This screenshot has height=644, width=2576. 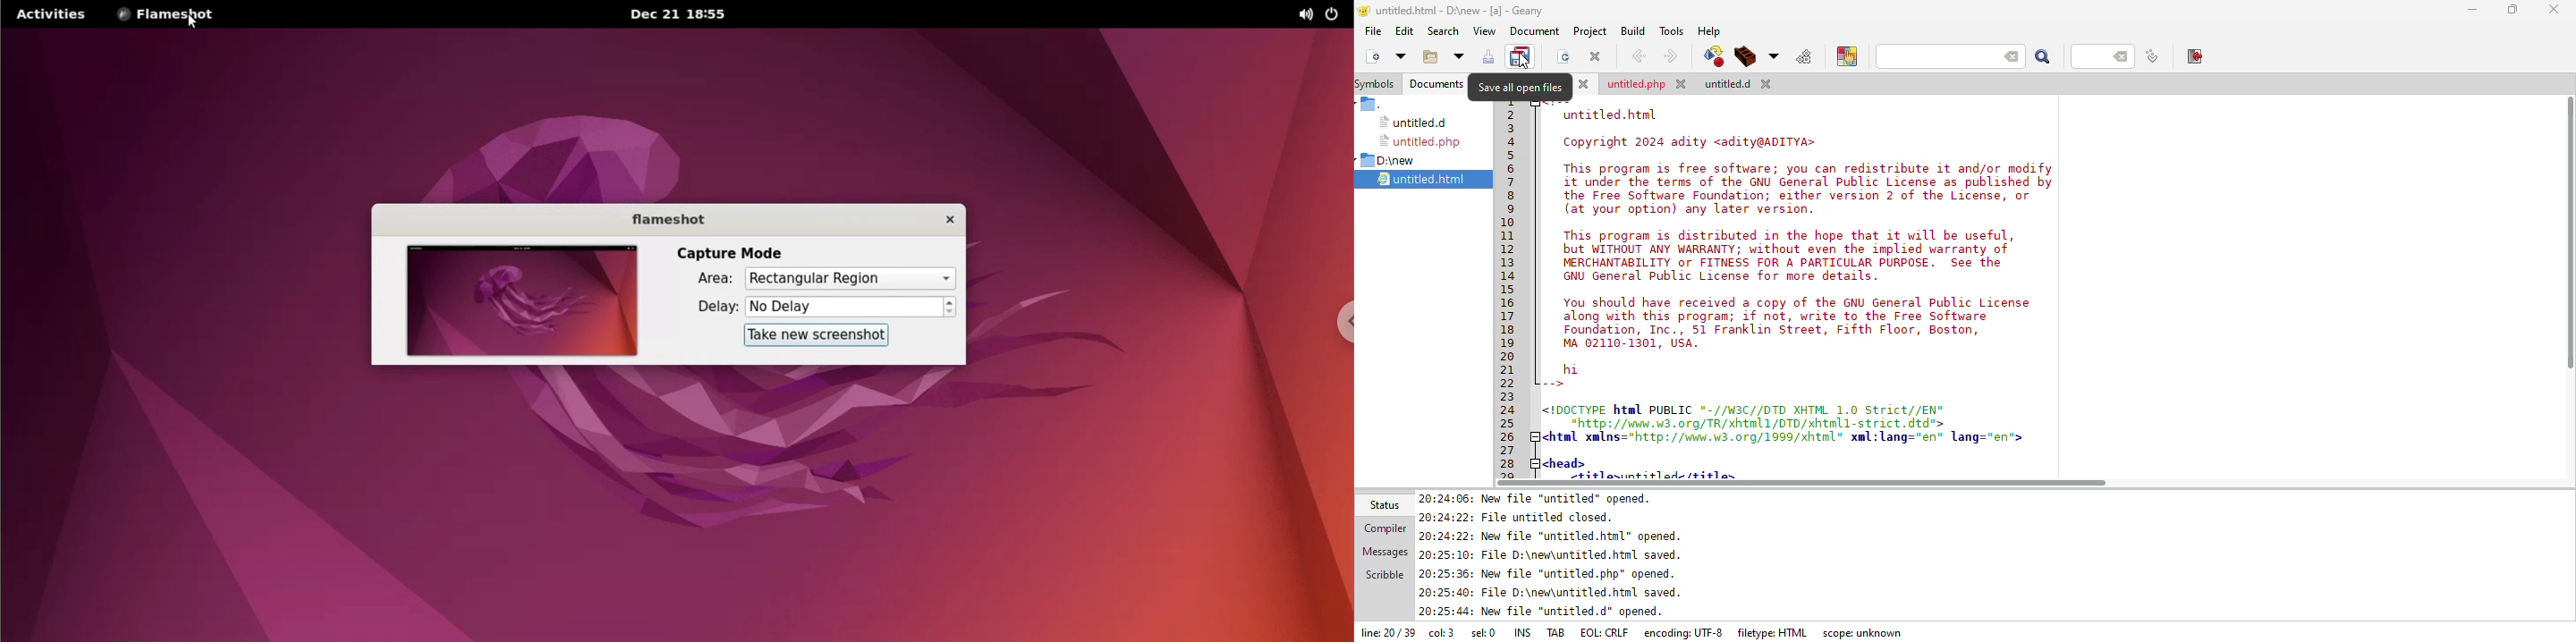 I want to click on untitled, so click(x=1428, y=180).